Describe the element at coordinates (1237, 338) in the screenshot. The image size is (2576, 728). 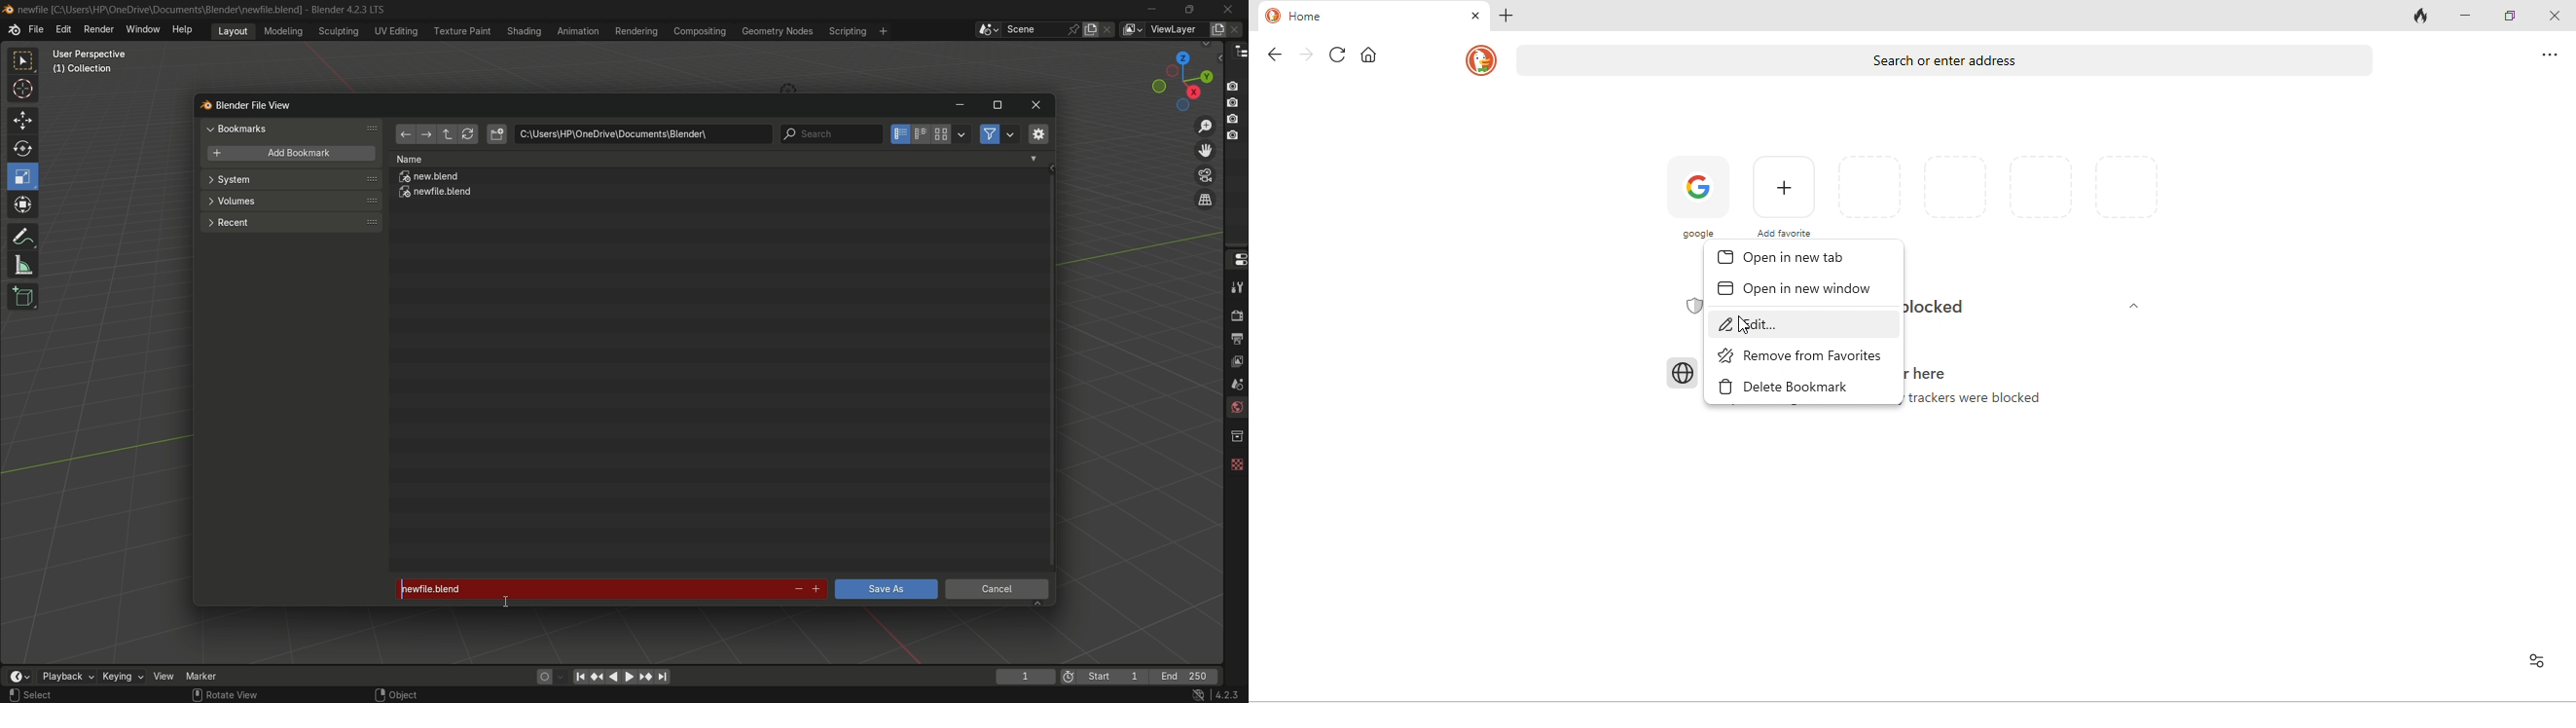
I see `output` at that location.